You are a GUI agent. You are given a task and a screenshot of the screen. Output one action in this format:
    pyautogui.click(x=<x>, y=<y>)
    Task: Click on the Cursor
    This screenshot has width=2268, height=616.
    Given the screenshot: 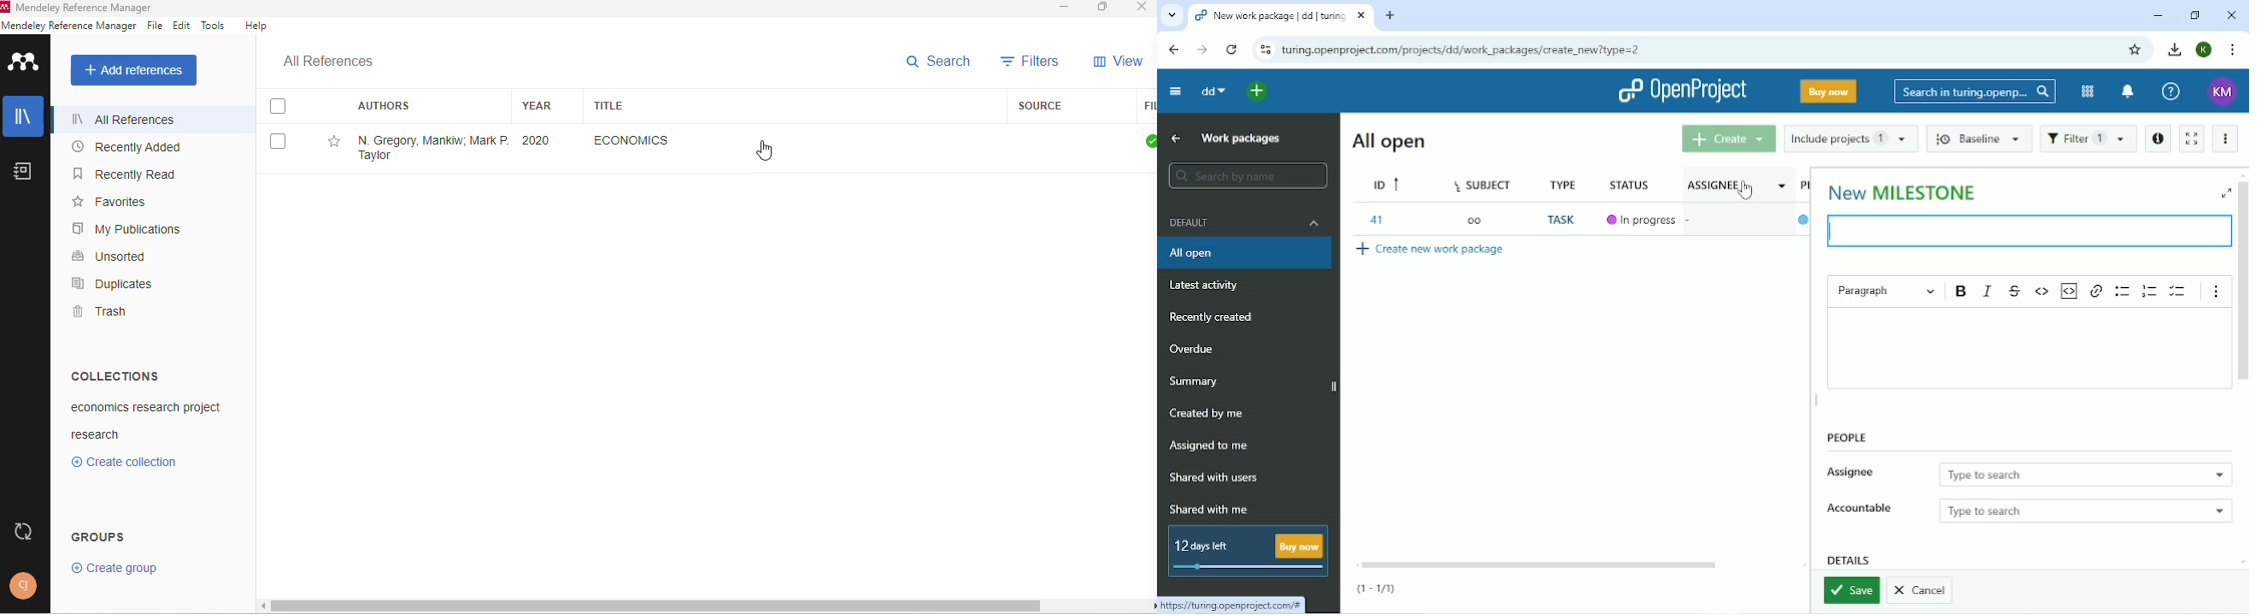 What is the action you would take?
    pyautogui.click(x=1744, y=190)
    